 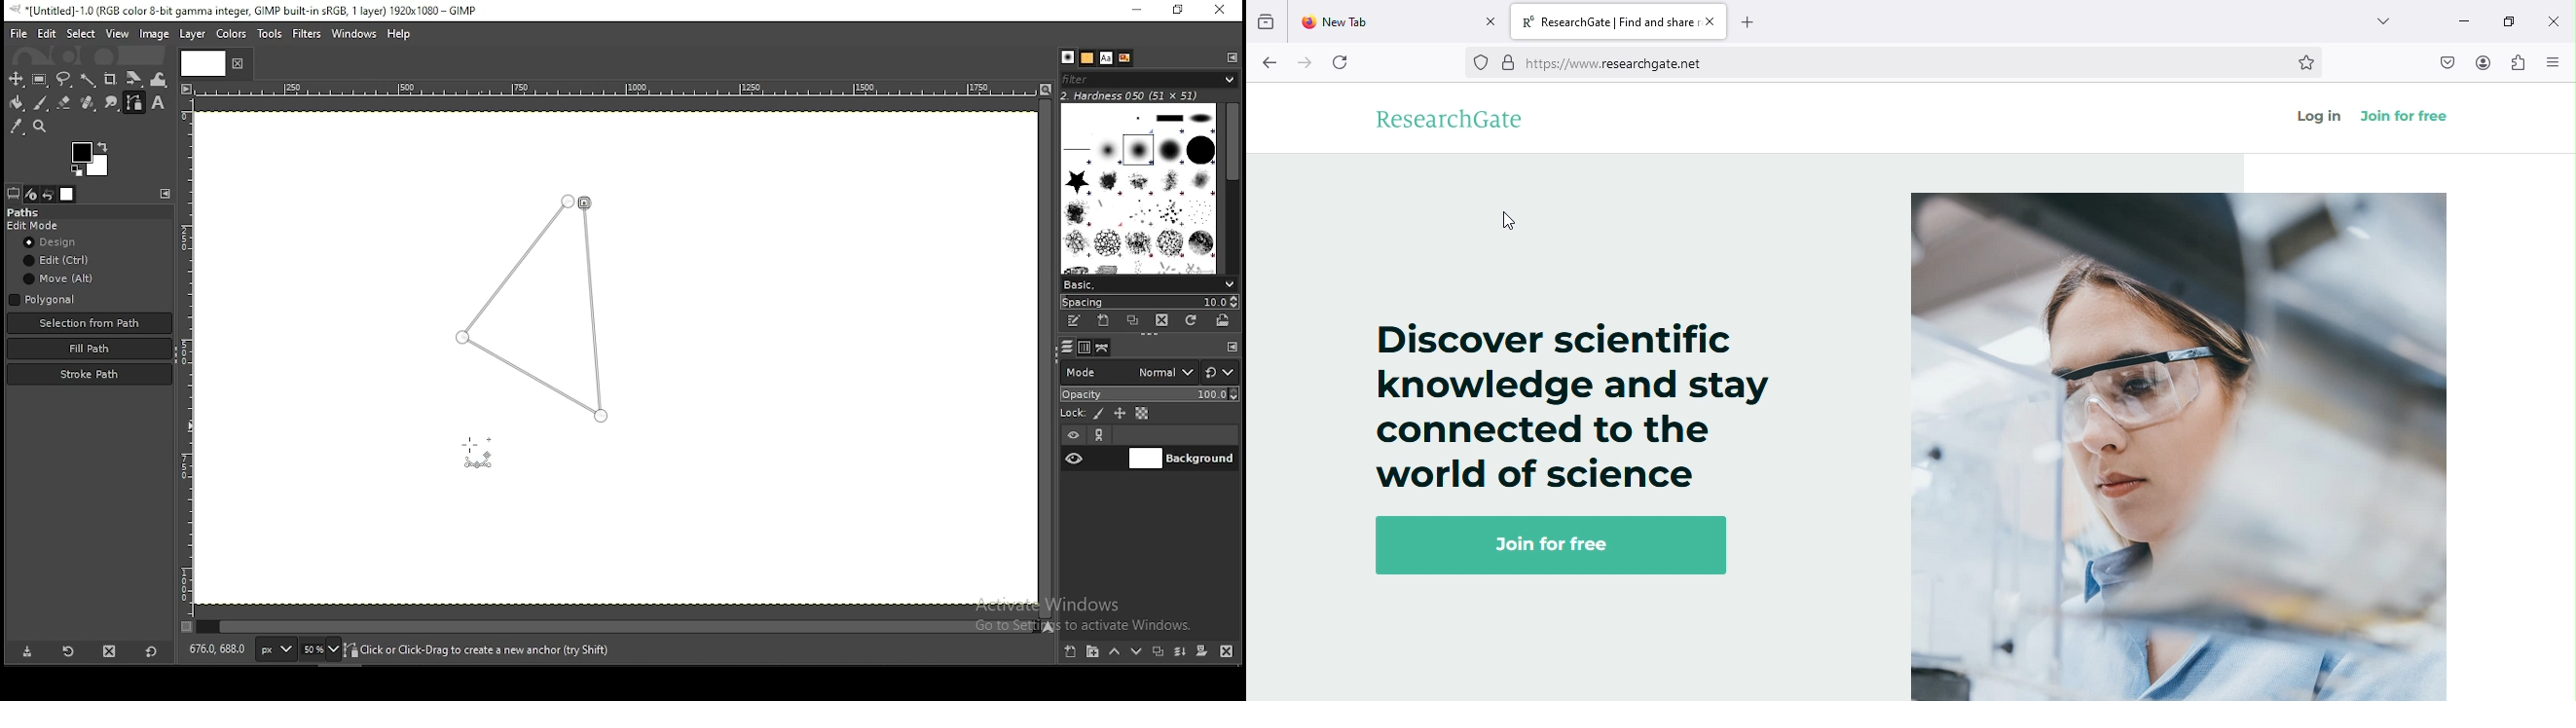 What do you see at coordinates (2176, 439) in the screenshot?
I see `image on researchgate` at bounding box center [2176, 439].